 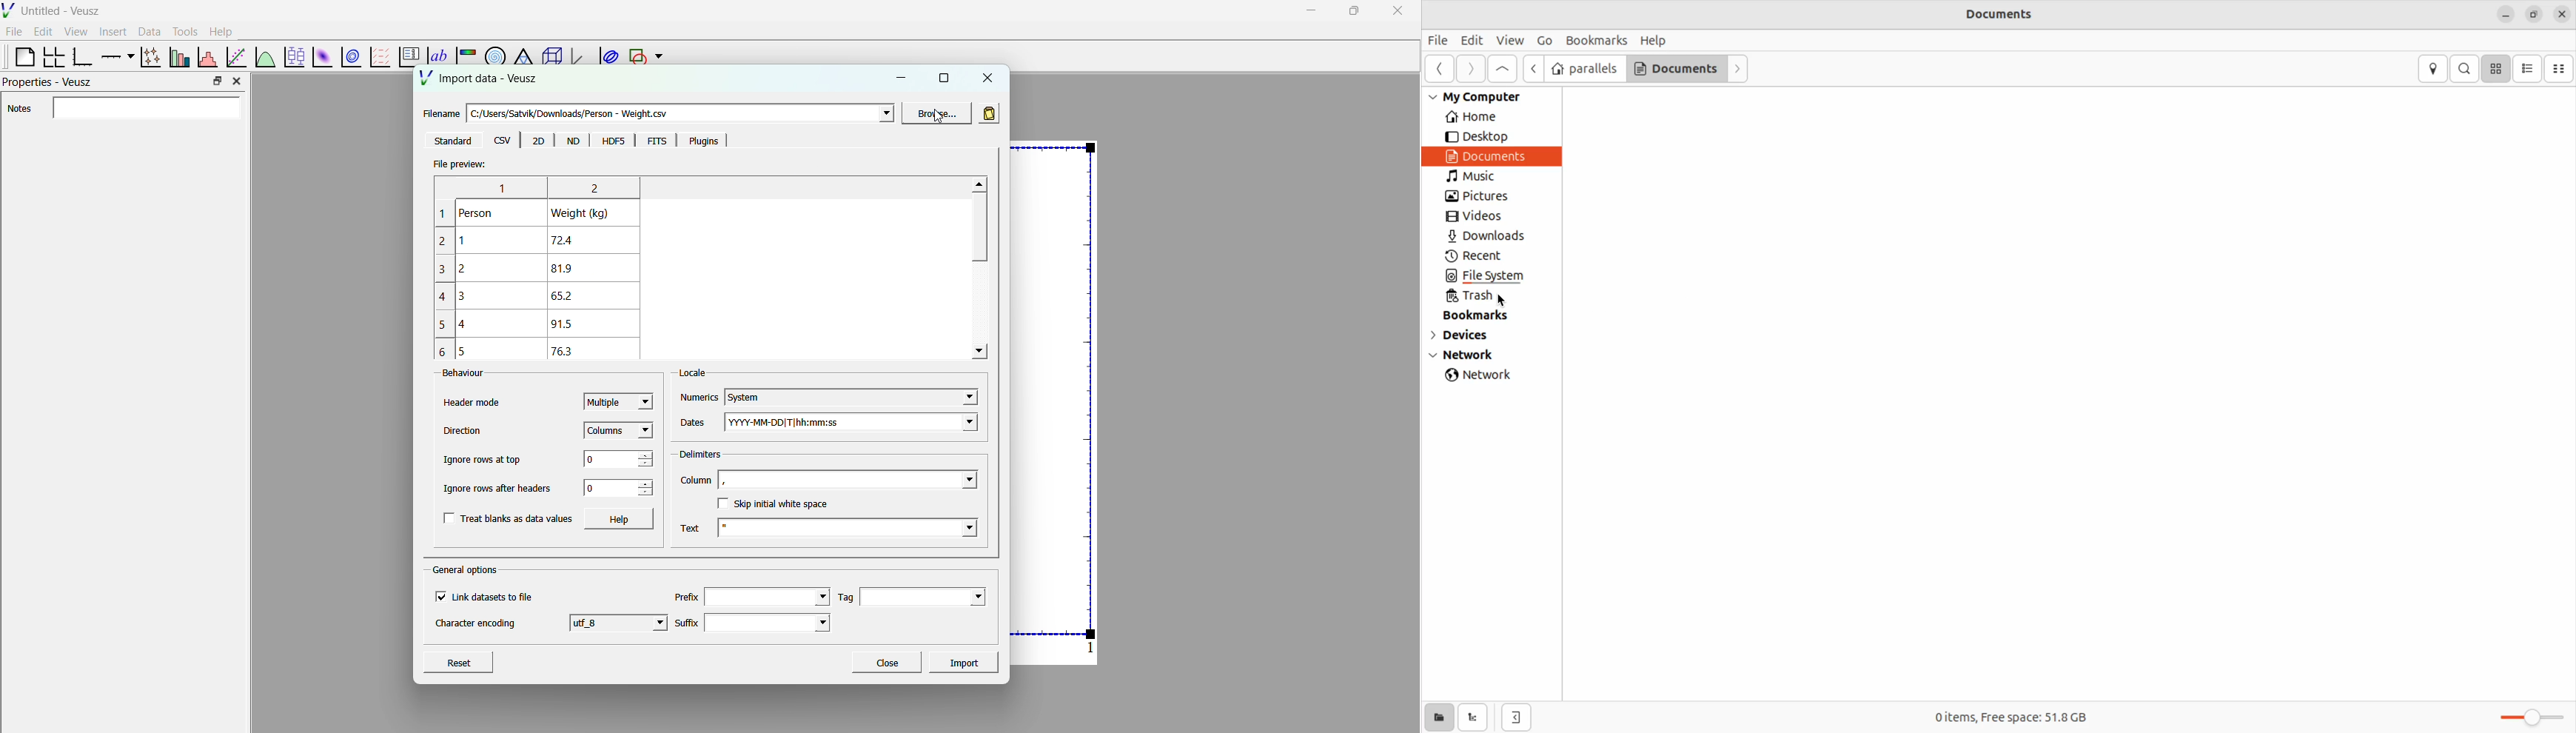 I want to click on data, so click(x=147, y=31).